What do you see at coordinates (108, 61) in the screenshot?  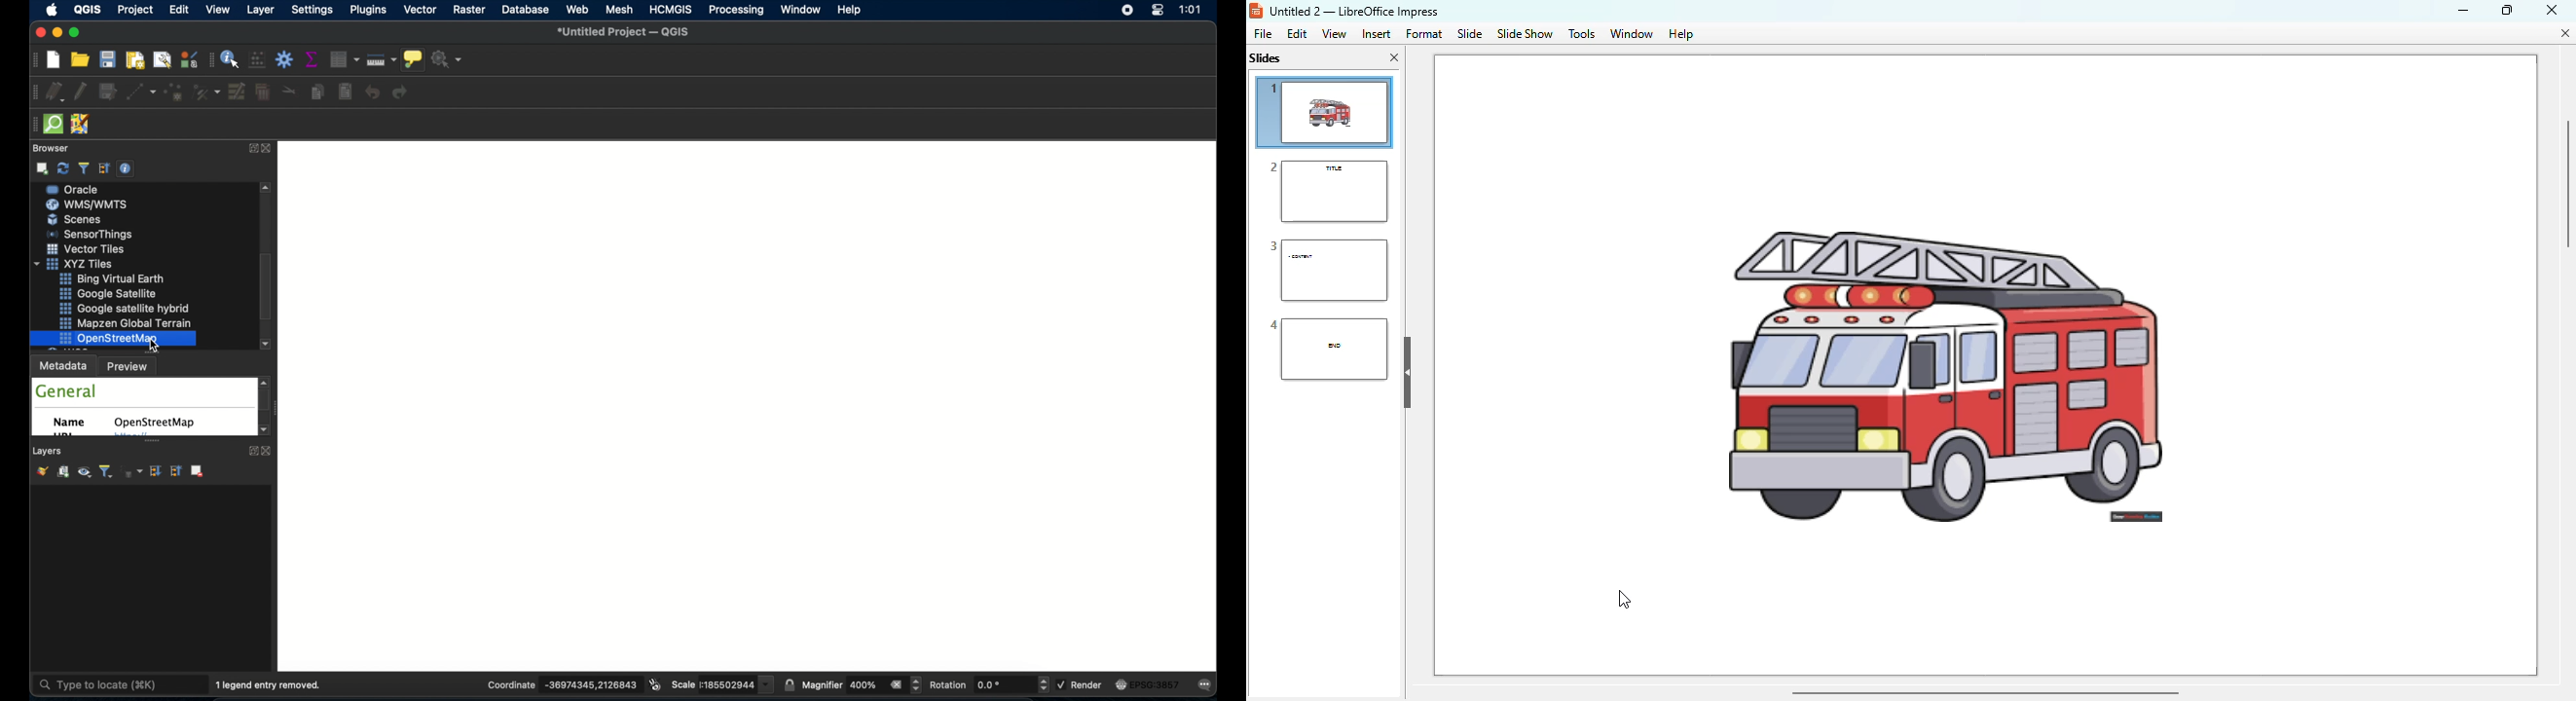 I see `save project` at bounding box center [108, 61].